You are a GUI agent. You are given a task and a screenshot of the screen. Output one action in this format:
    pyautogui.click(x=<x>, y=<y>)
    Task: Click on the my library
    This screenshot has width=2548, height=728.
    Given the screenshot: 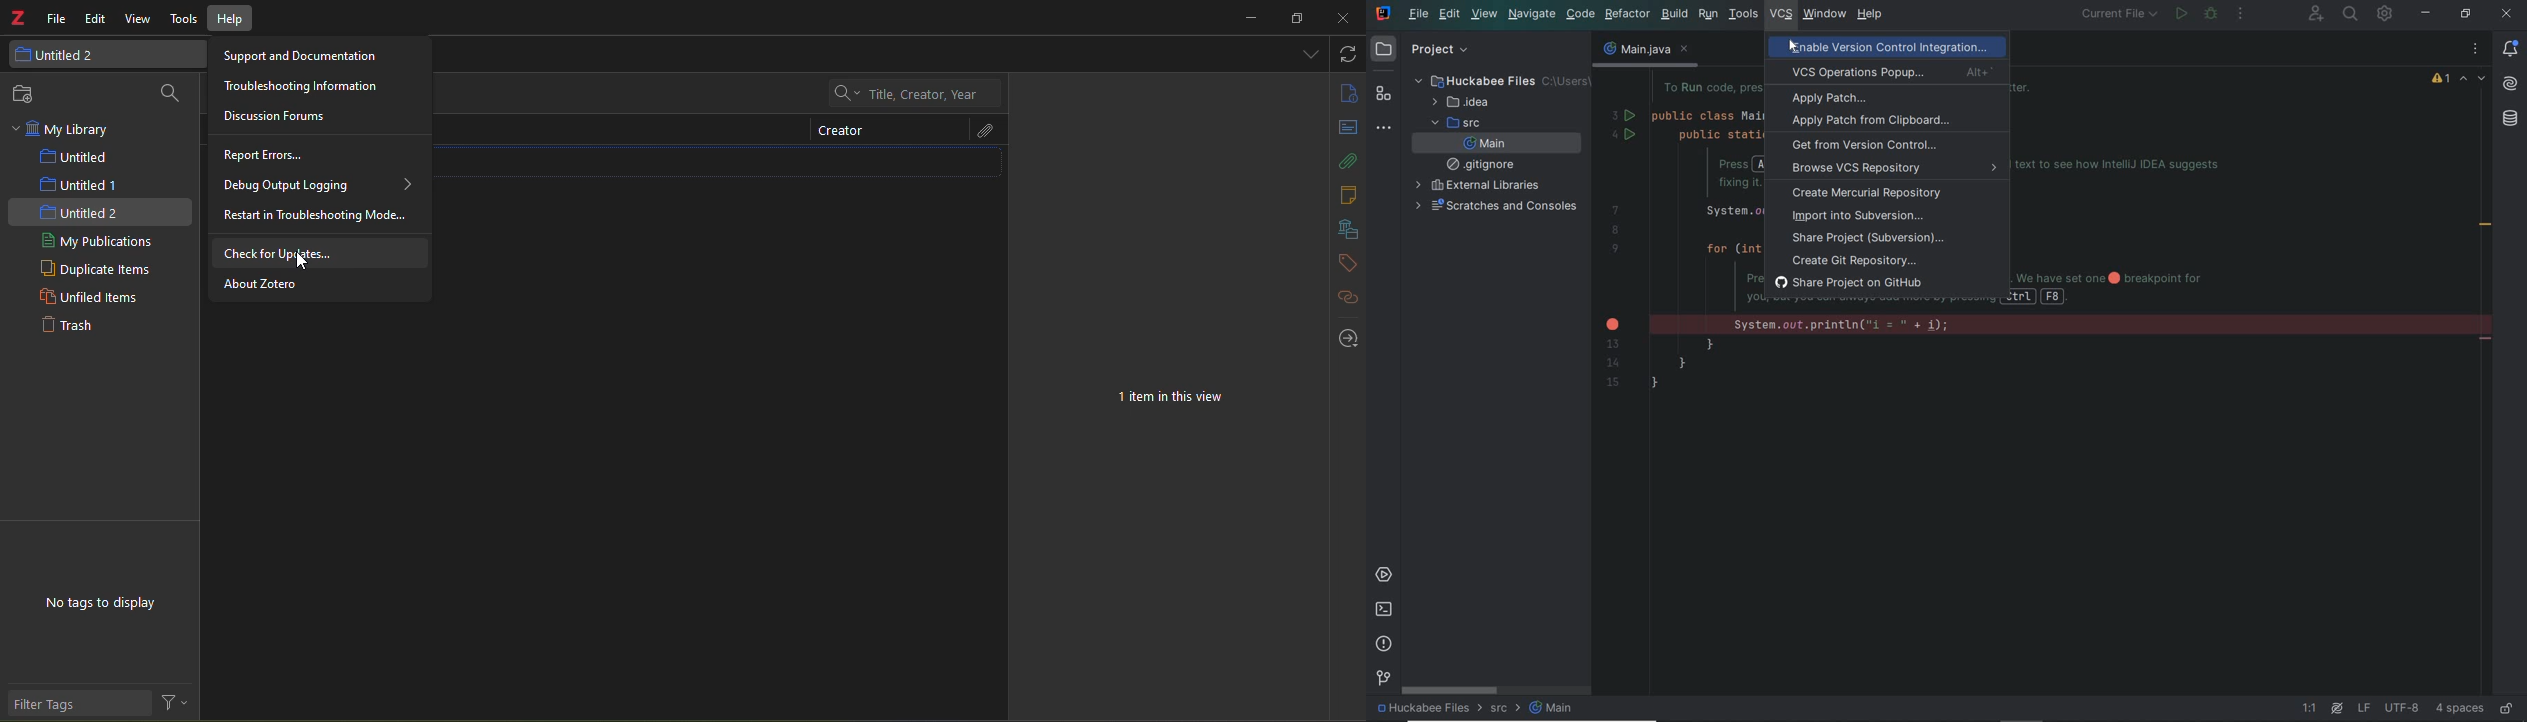 What is the action you would take?
    pyautogui.click(x=72, y=127)
    